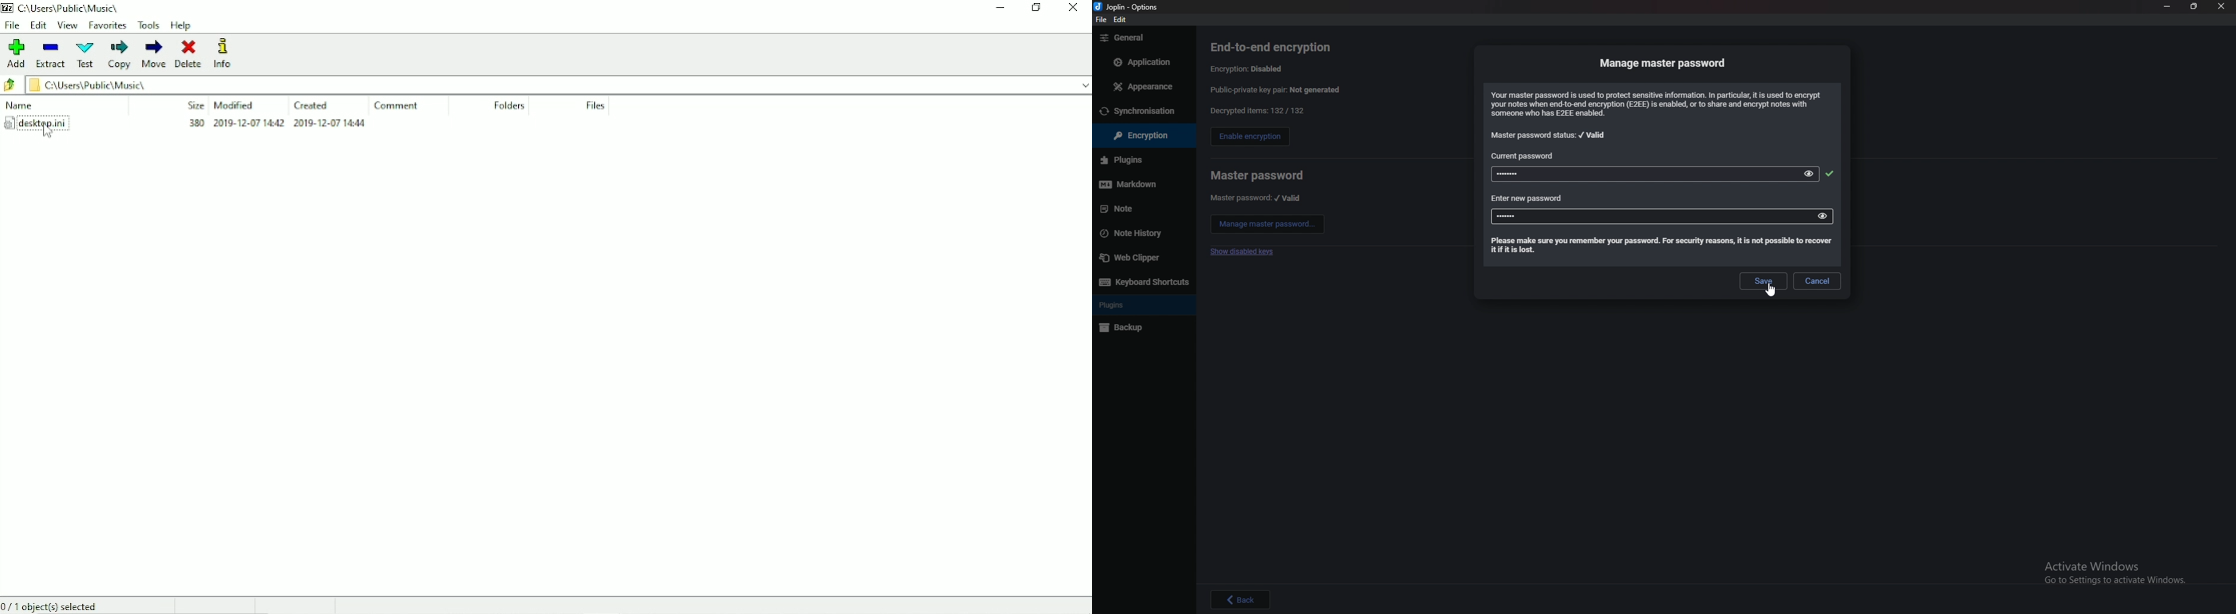  Describe the element at coordinates (1138, 328) in the screenshot. I see `backup` at that location.